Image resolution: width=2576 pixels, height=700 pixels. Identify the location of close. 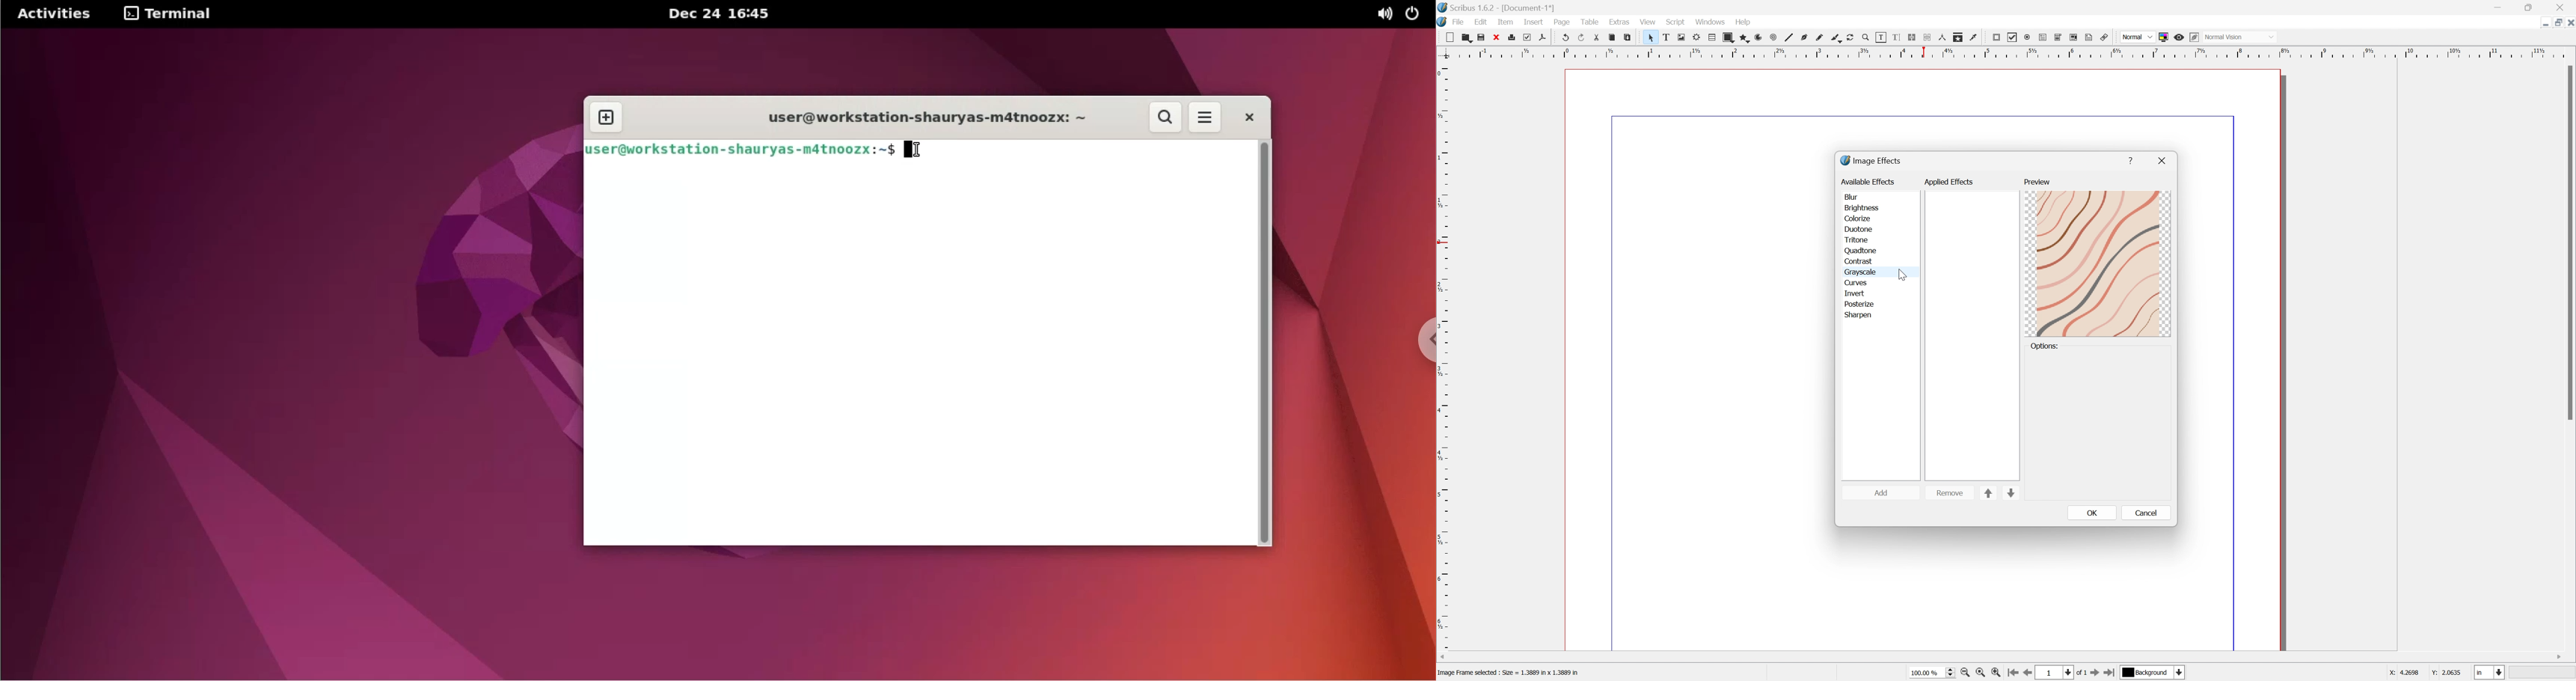
(2163, 160).